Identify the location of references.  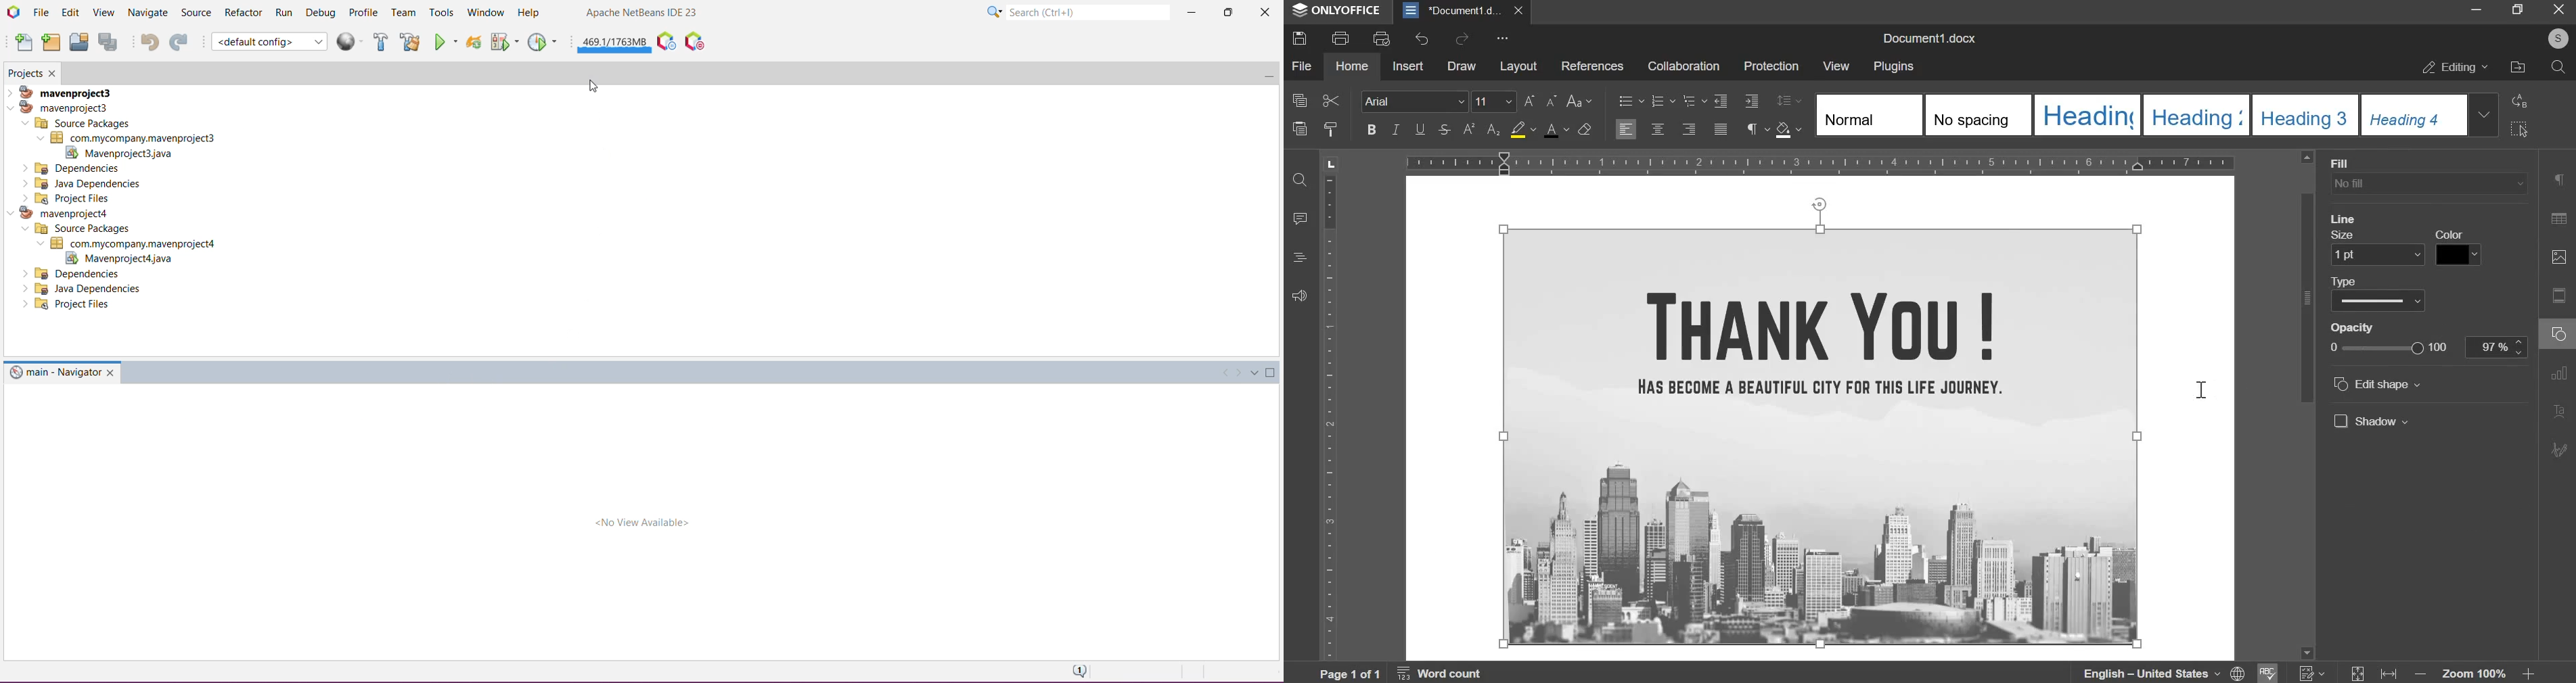
(1591, 66).